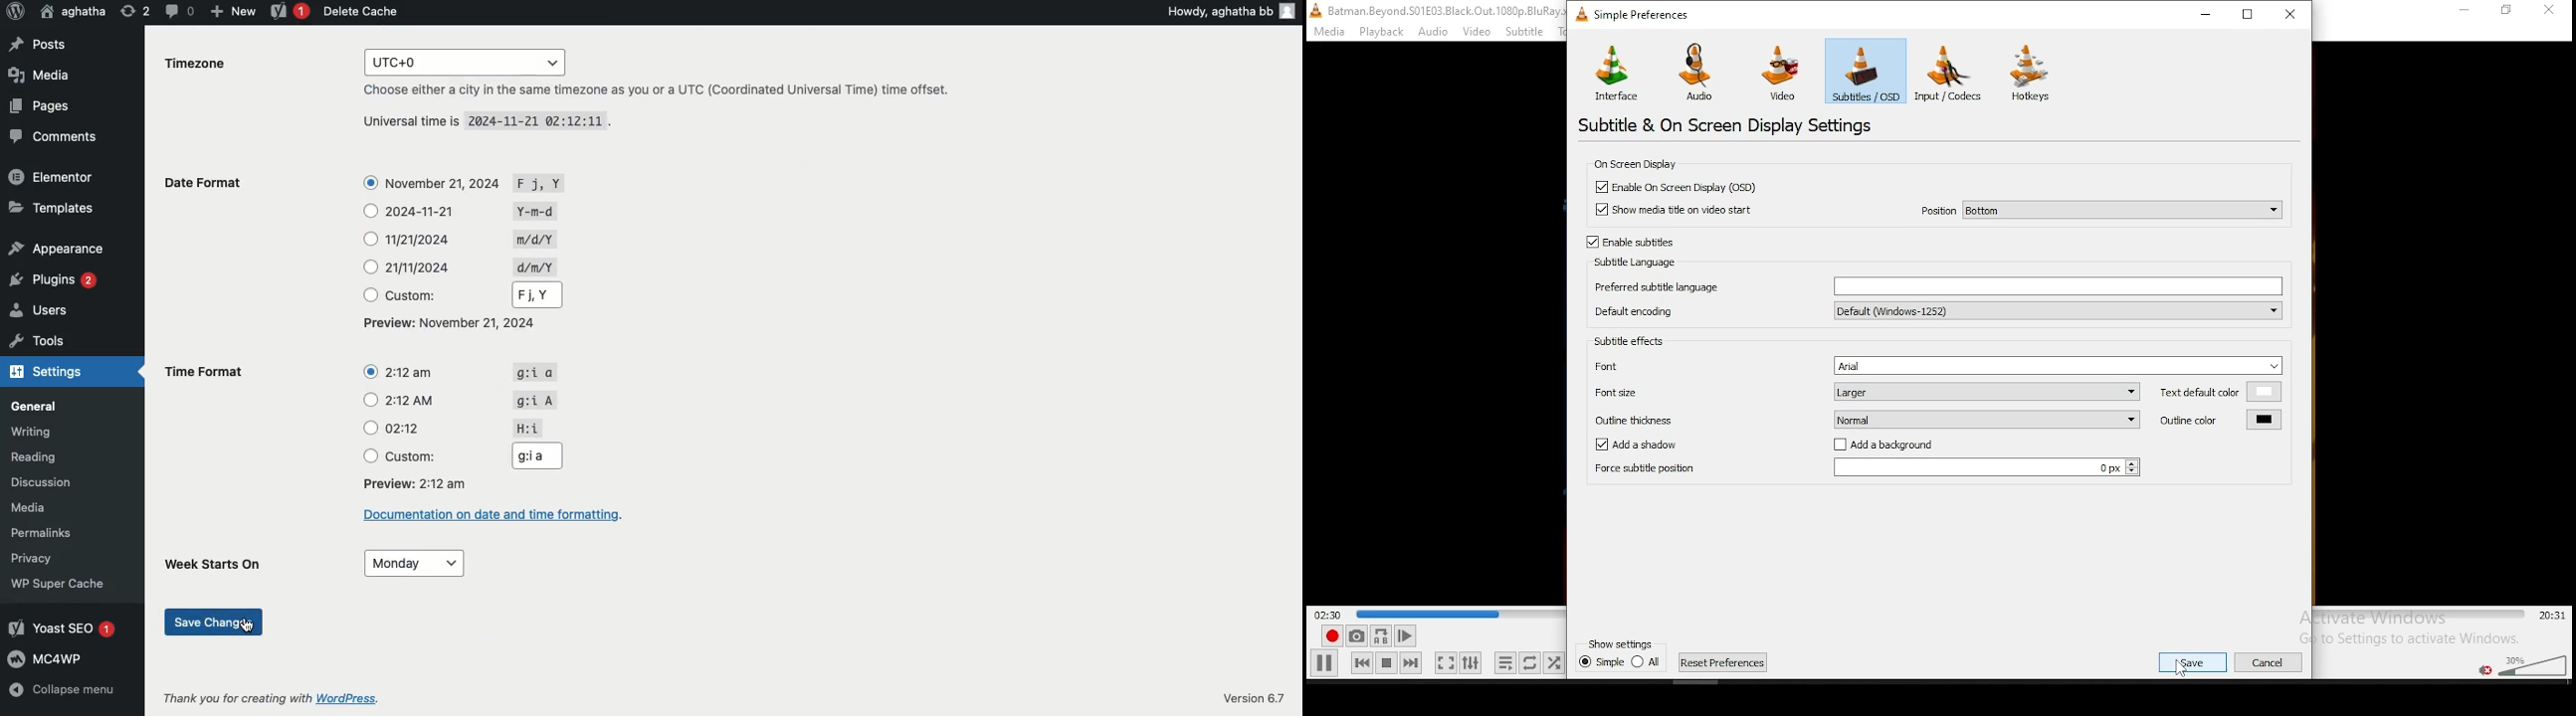 The image size is (2576, 728). What do you see at coordinates (536, 414) in the screenshot?
I see `Symbols` at bounding box center [536, 414].